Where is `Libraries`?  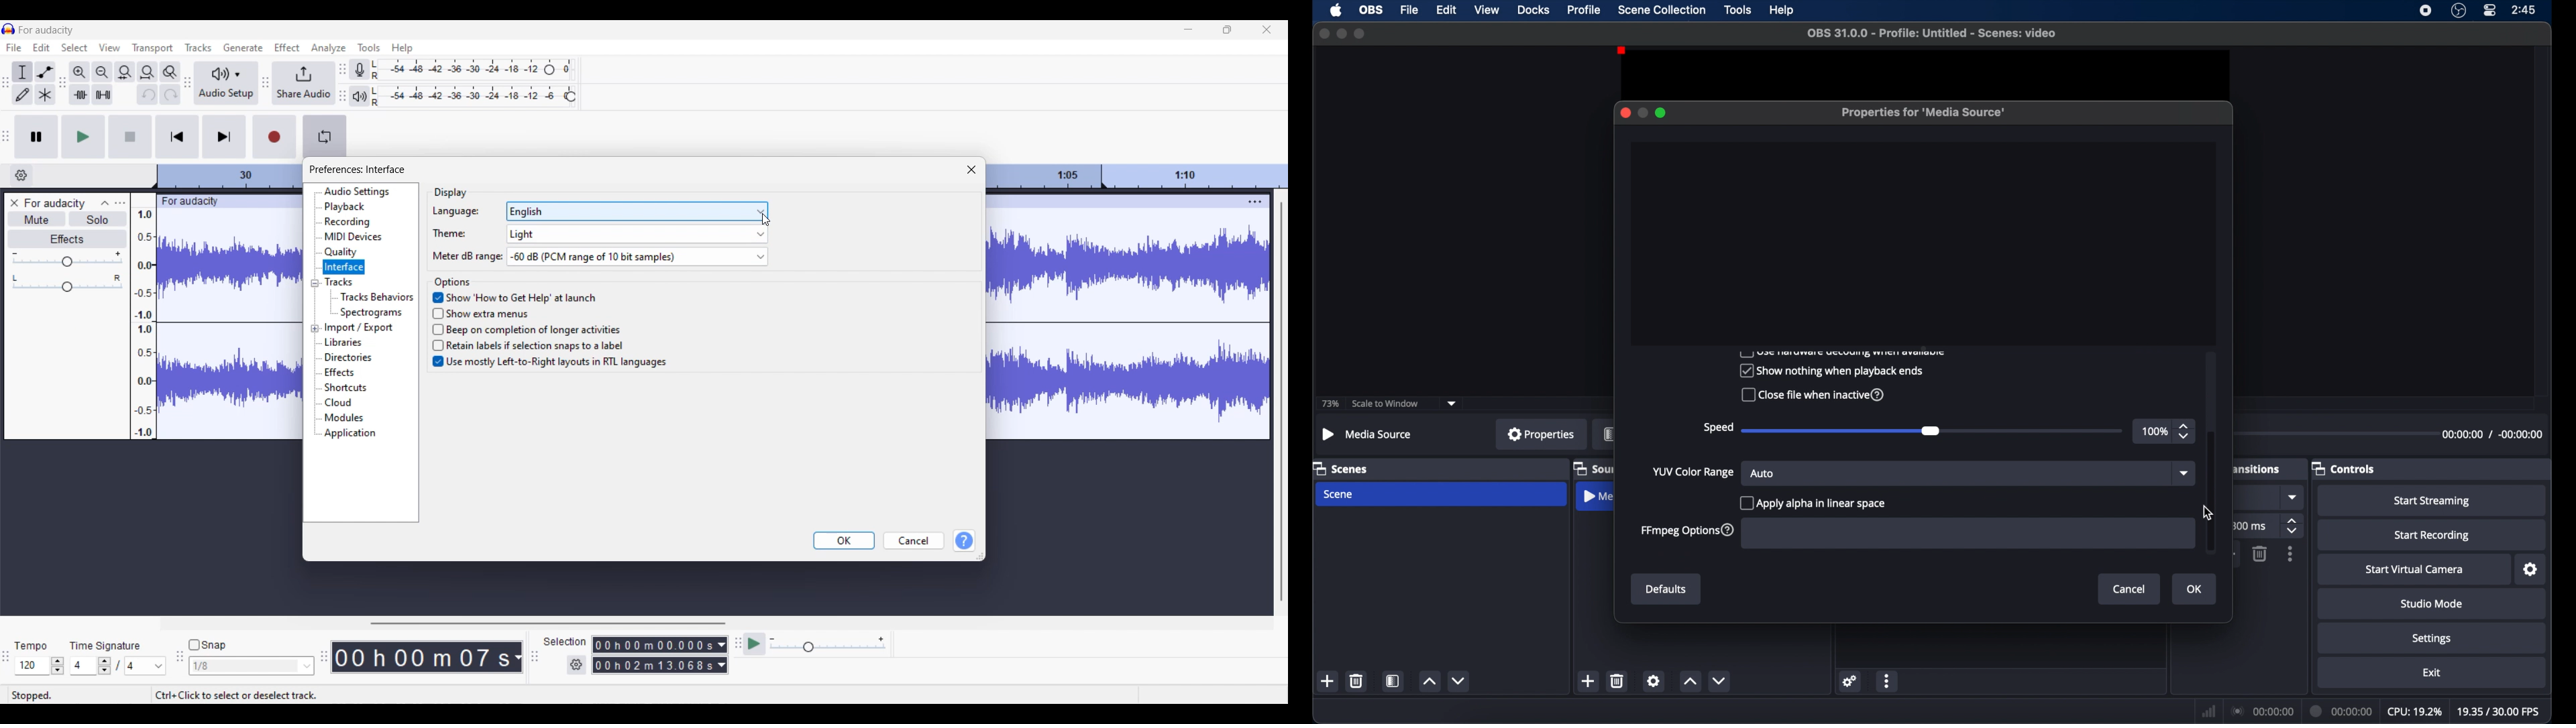
Libraries is located at coordinates (342, 342).